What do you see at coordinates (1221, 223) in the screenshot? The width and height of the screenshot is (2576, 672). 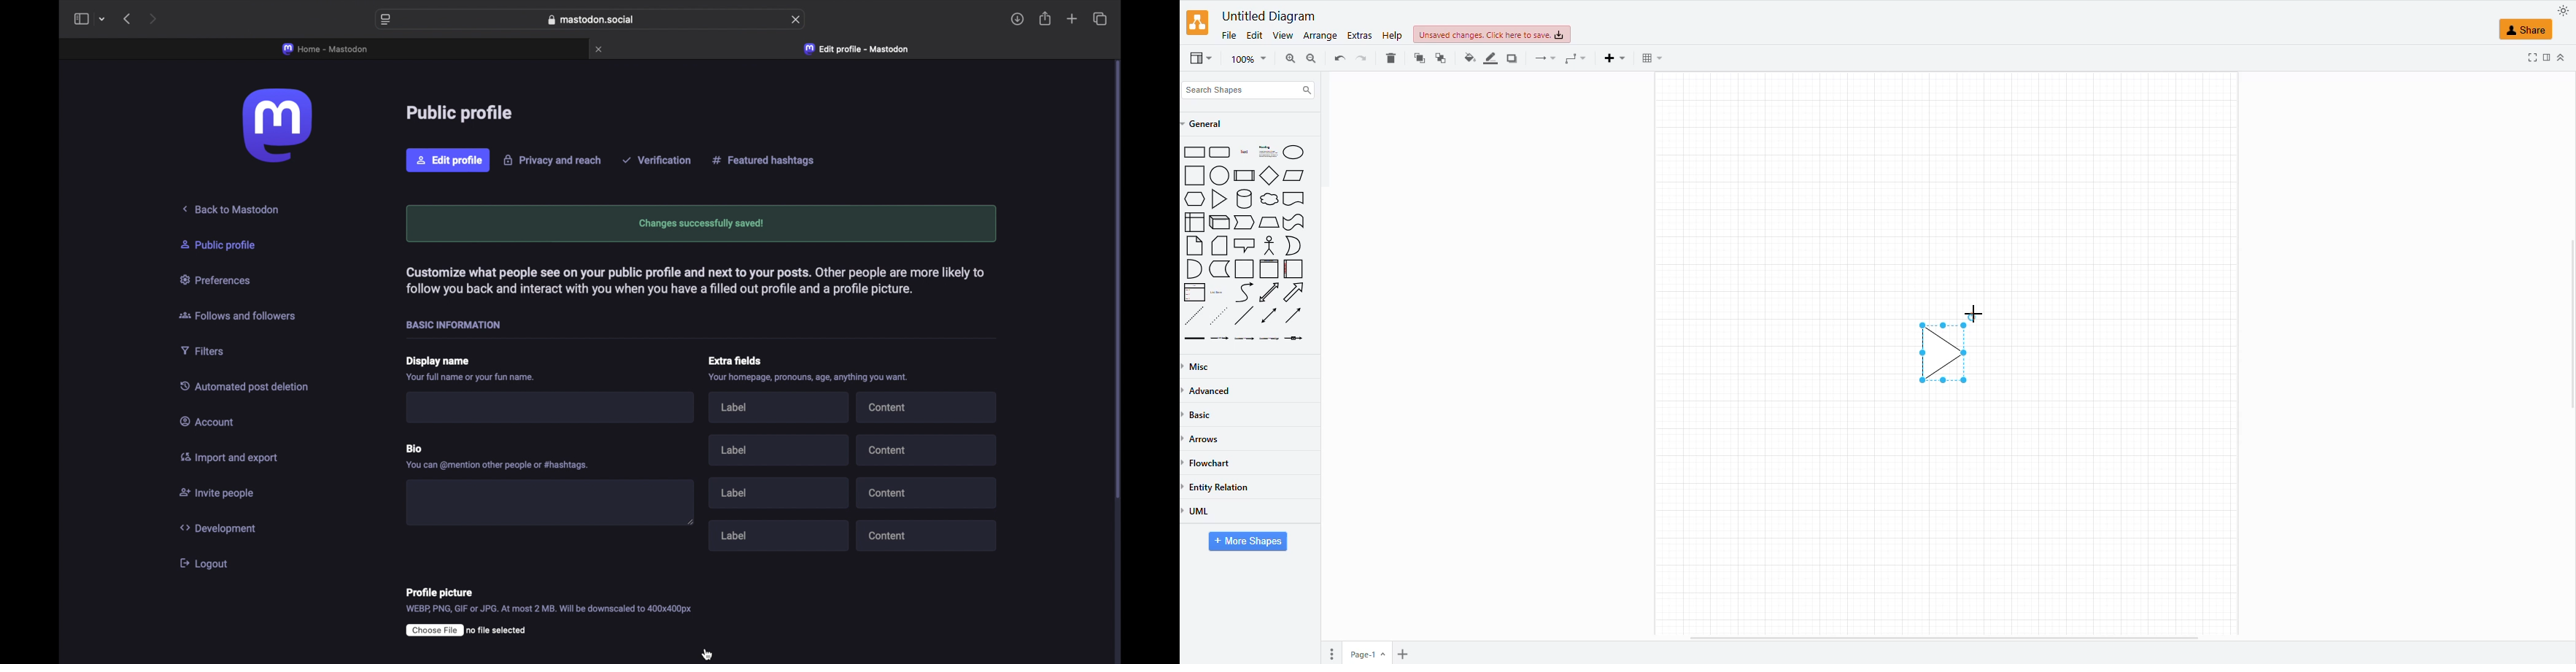 I see `Cube` at bounding box center [1221, 223].